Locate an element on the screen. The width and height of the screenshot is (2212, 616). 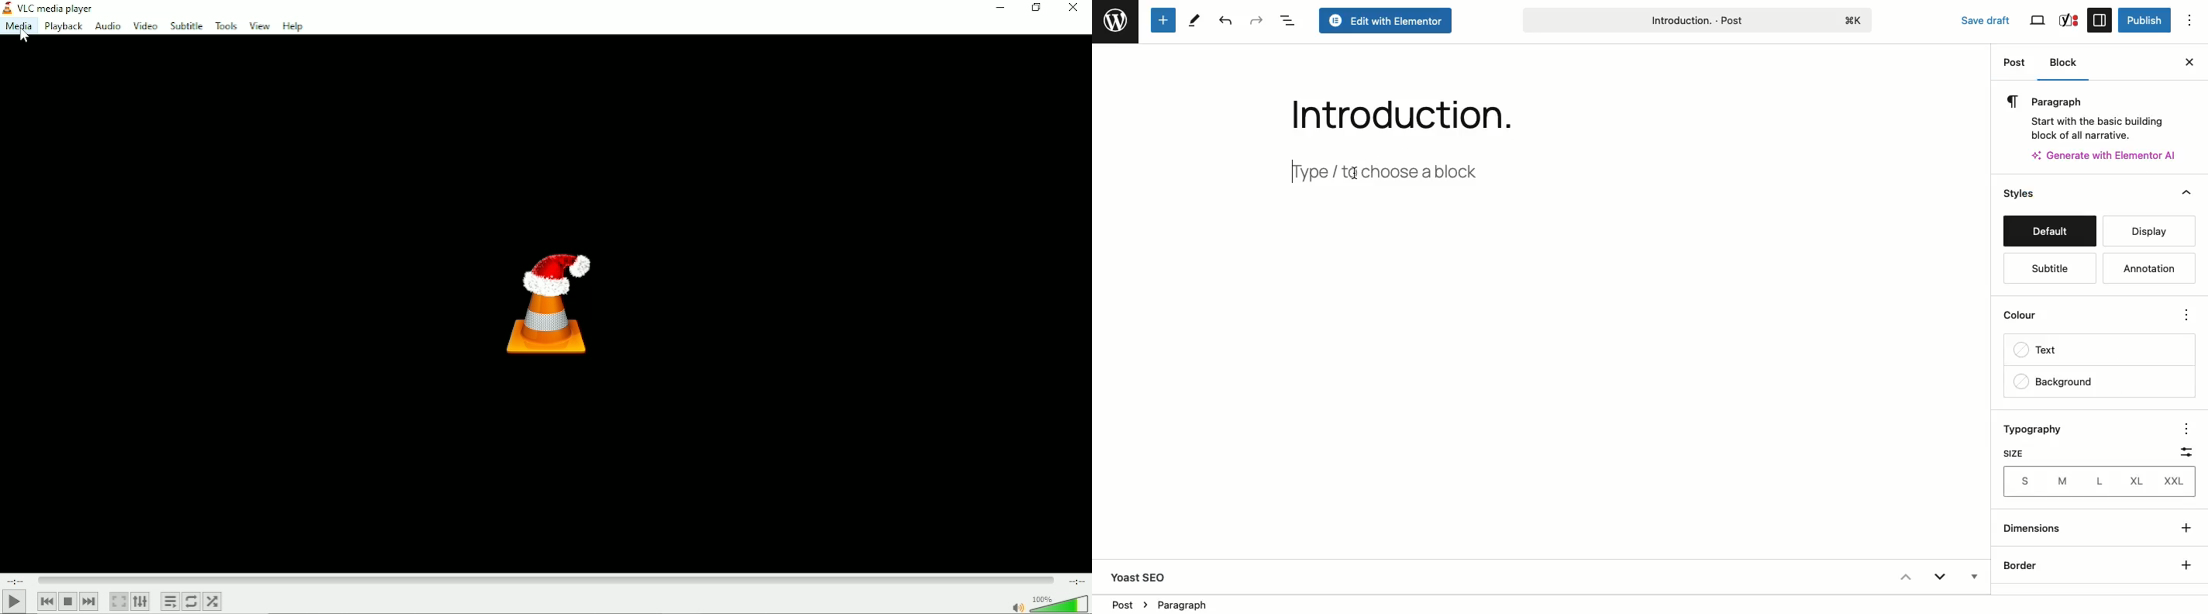
Random is located at coordinates (214, 601).